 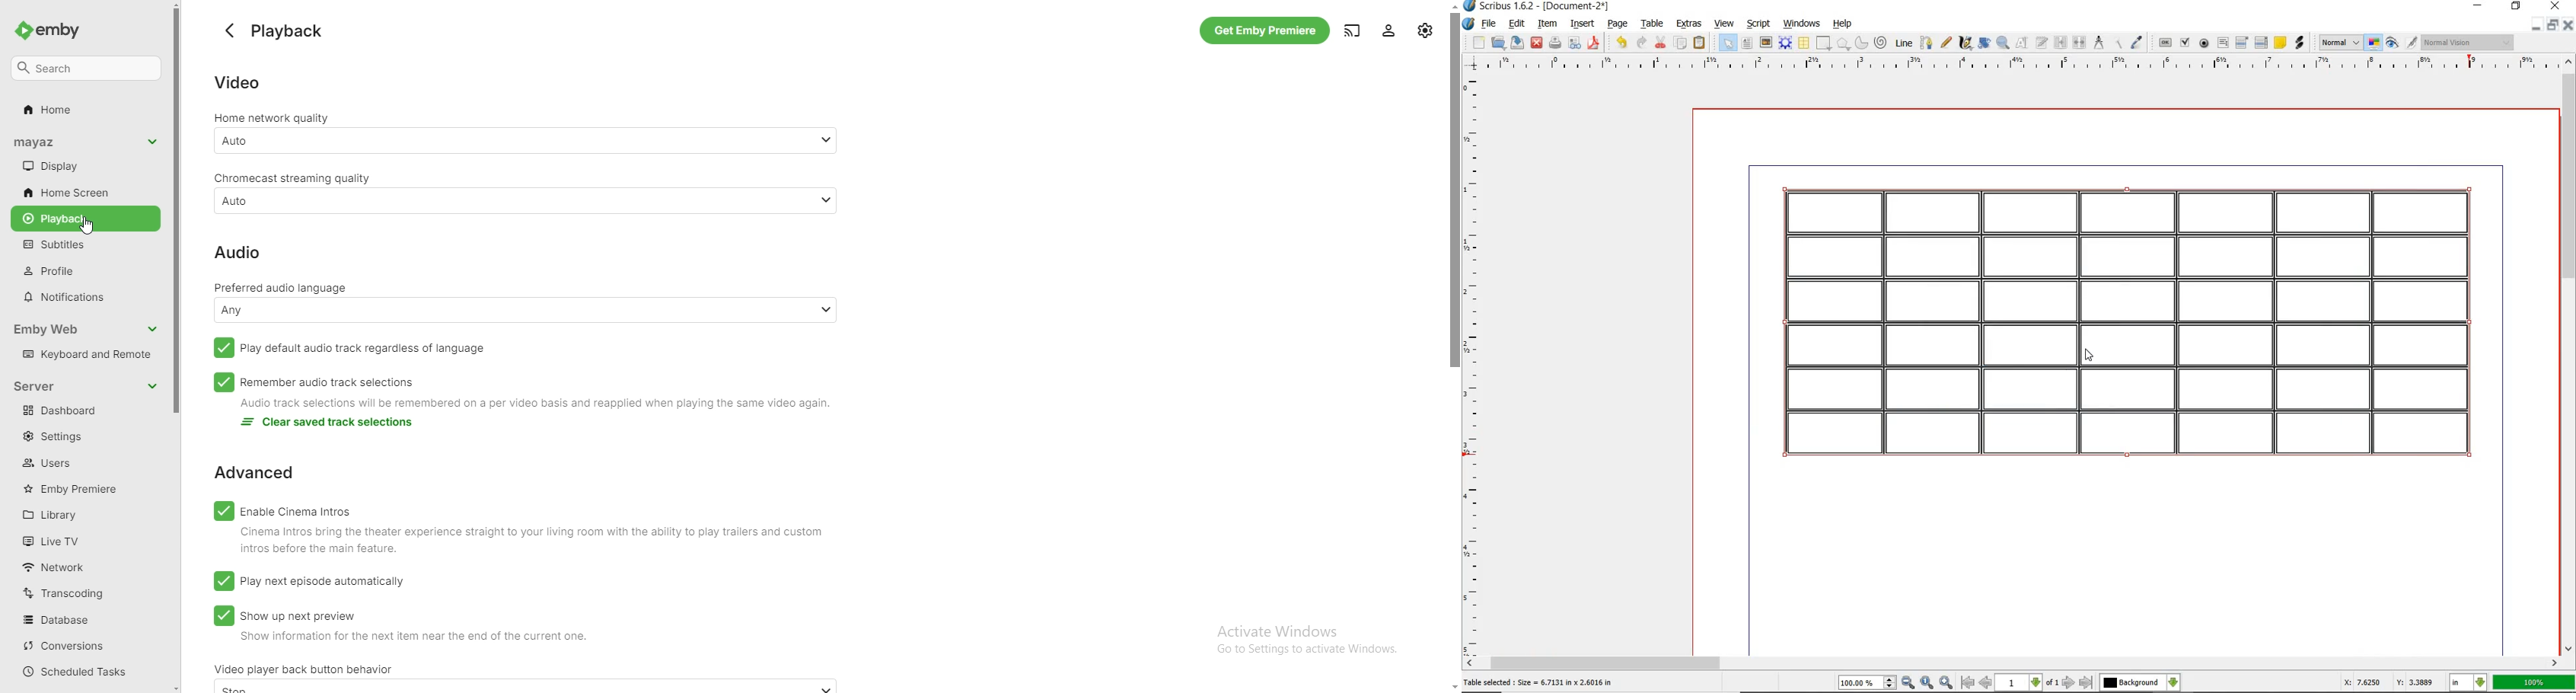 I want to click on link annotation, so click(x=2302, y=43).